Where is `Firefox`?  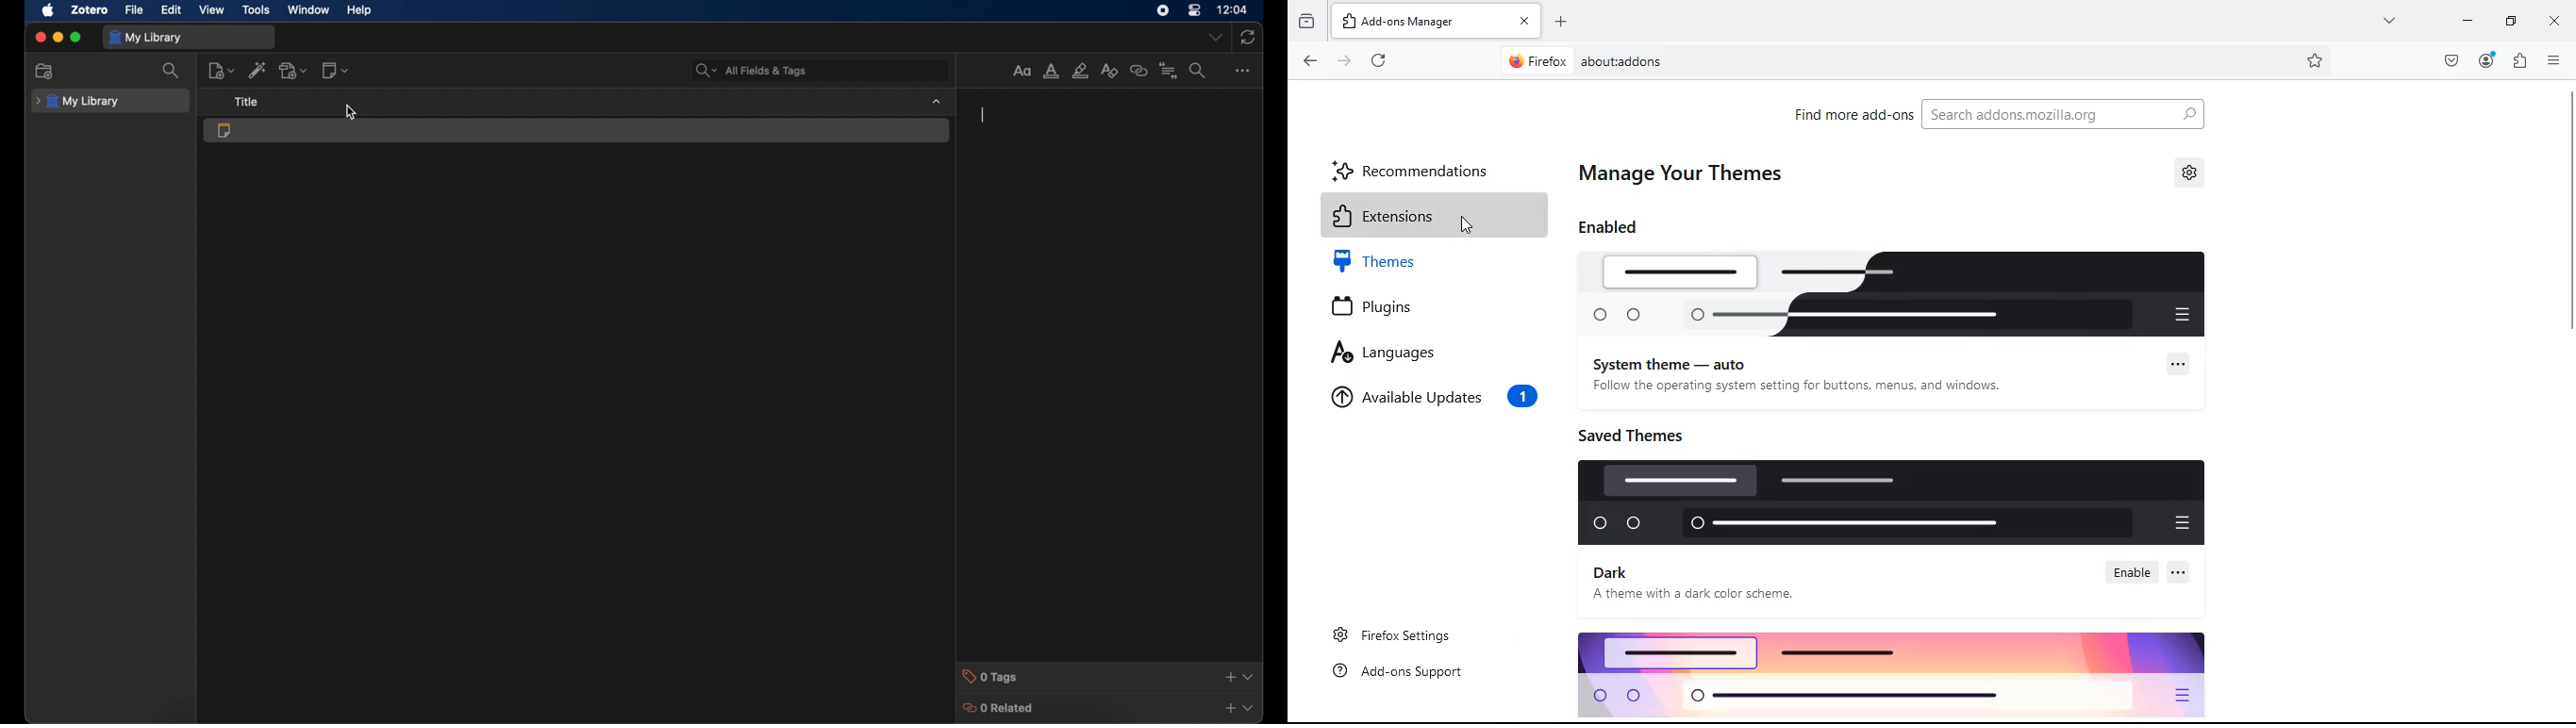 Firefox is located at coordinates (1538, 61).